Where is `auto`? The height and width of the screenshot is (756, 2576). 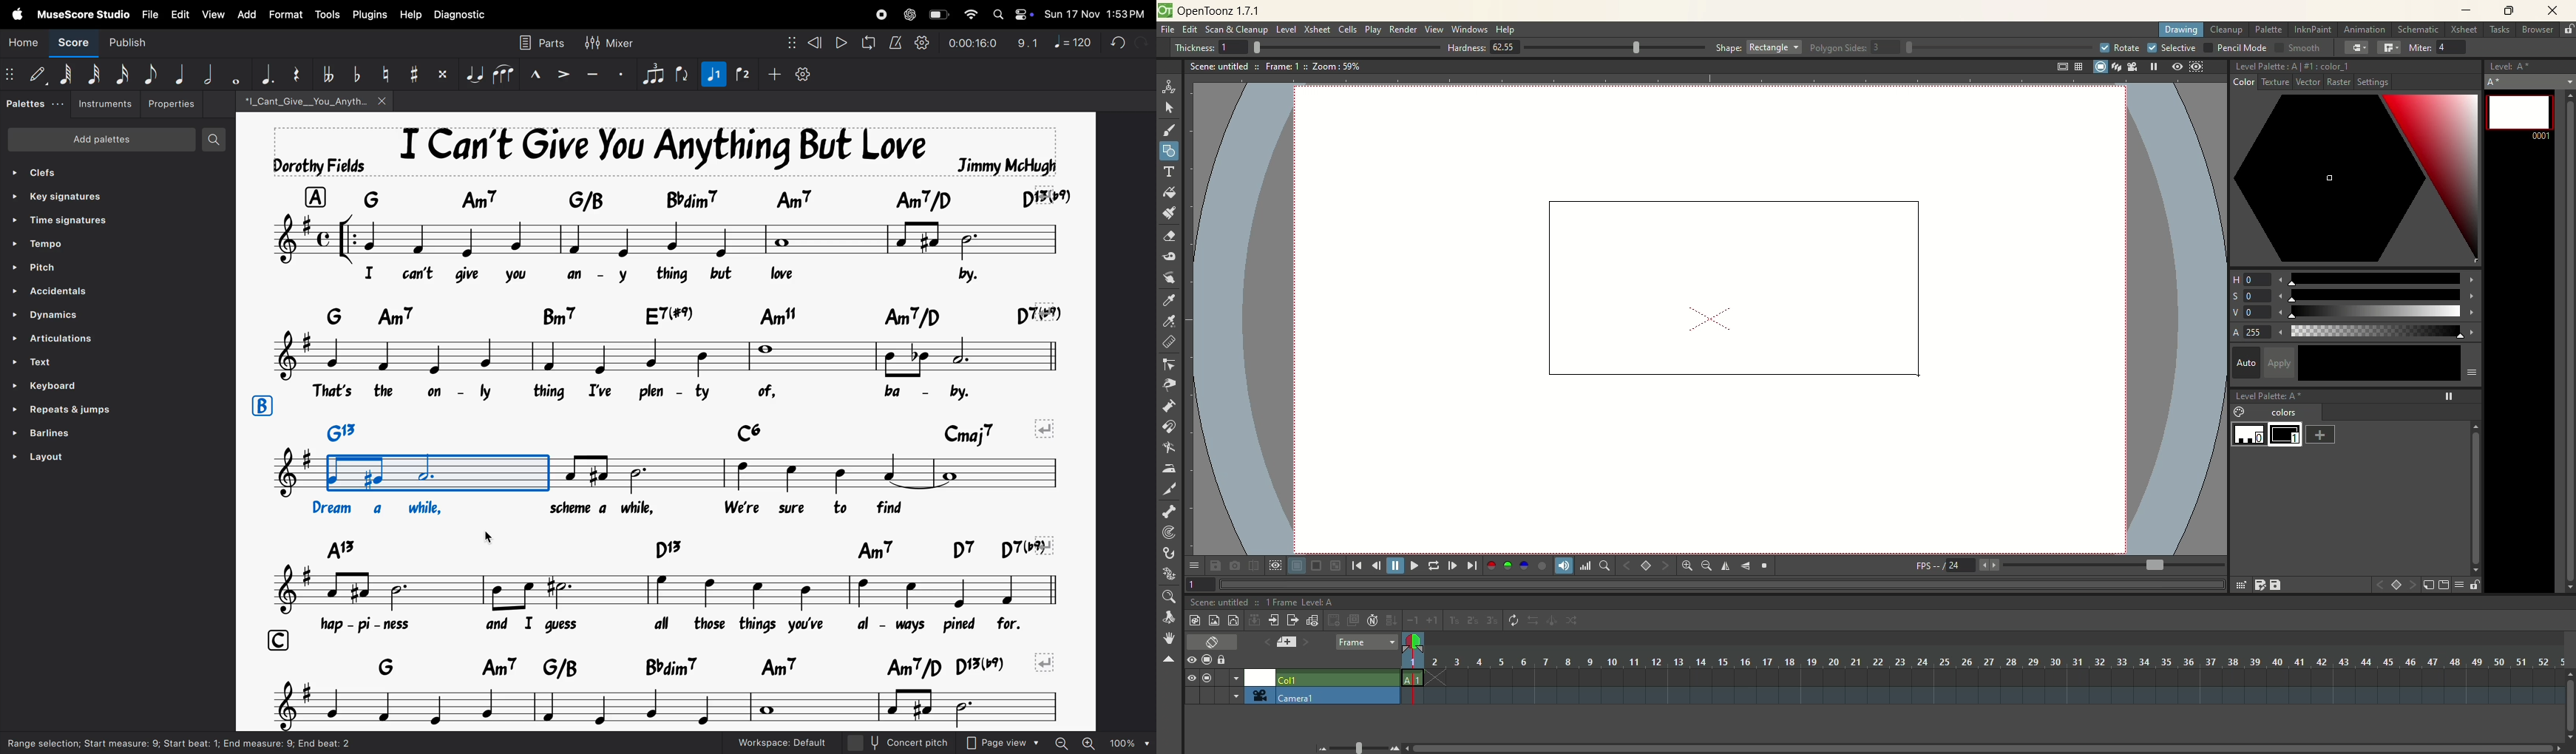
auto is located at coordinates (2245, 361).